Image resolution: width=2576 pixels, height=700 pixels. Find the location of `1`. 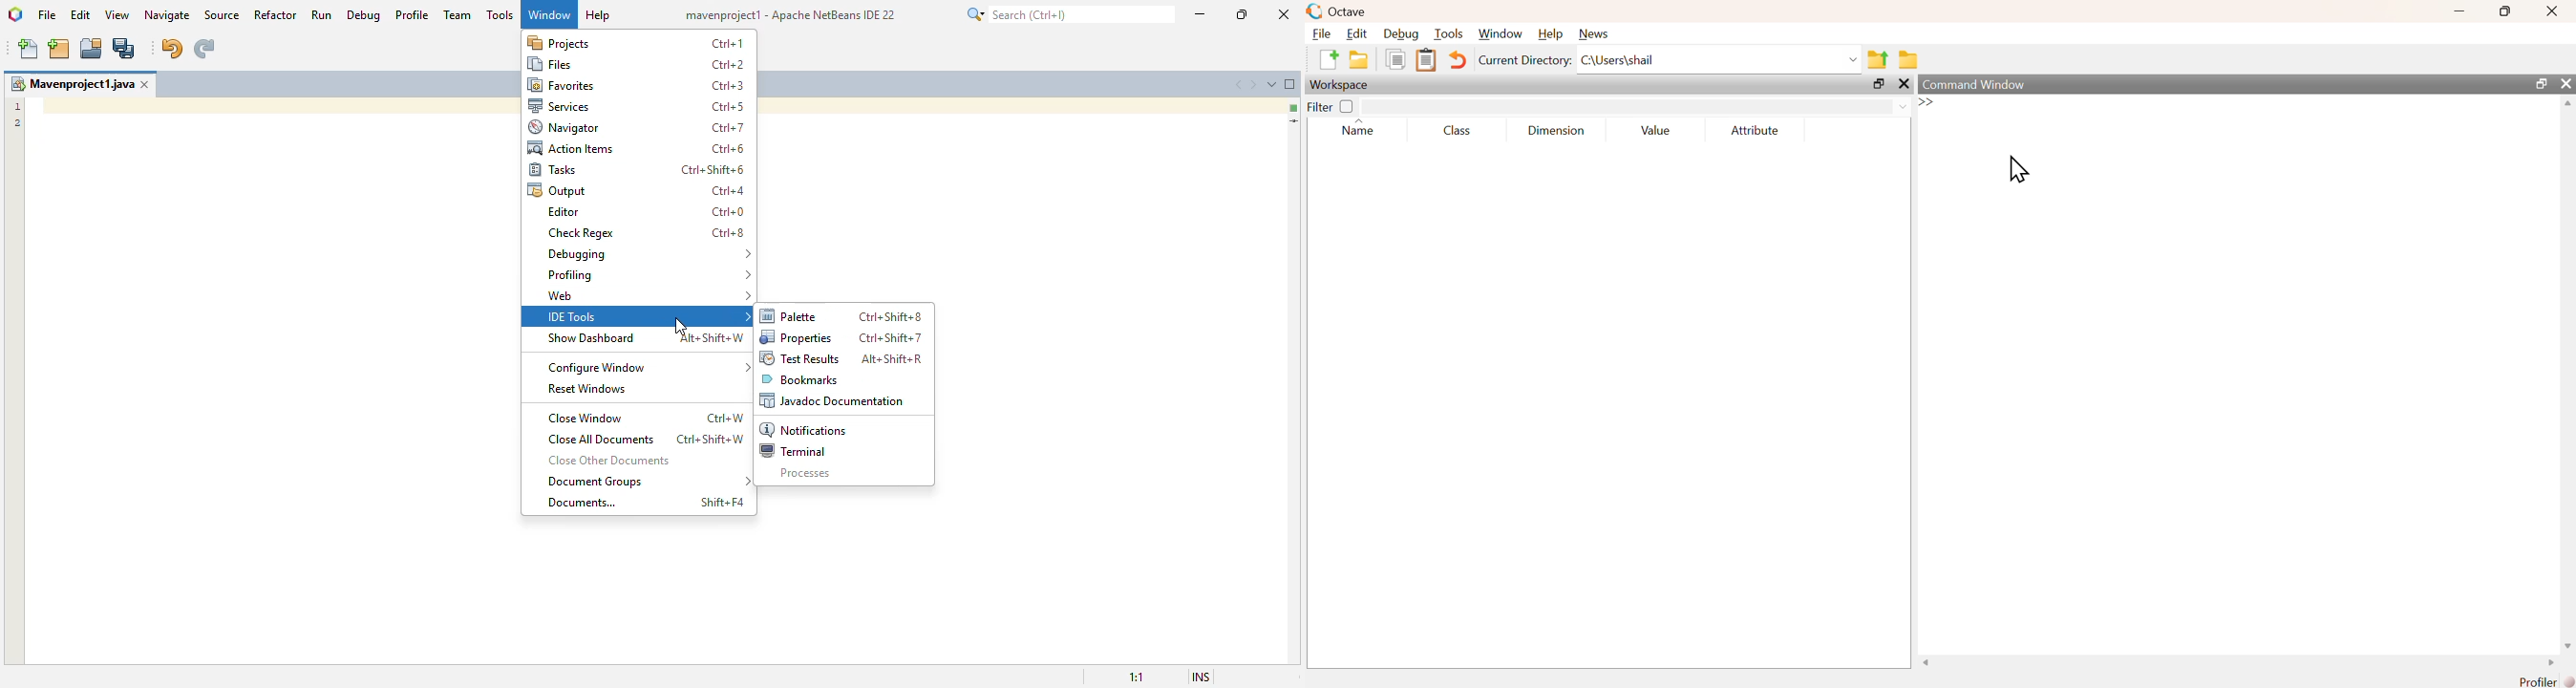

1 is located at coordinates (18, 105).